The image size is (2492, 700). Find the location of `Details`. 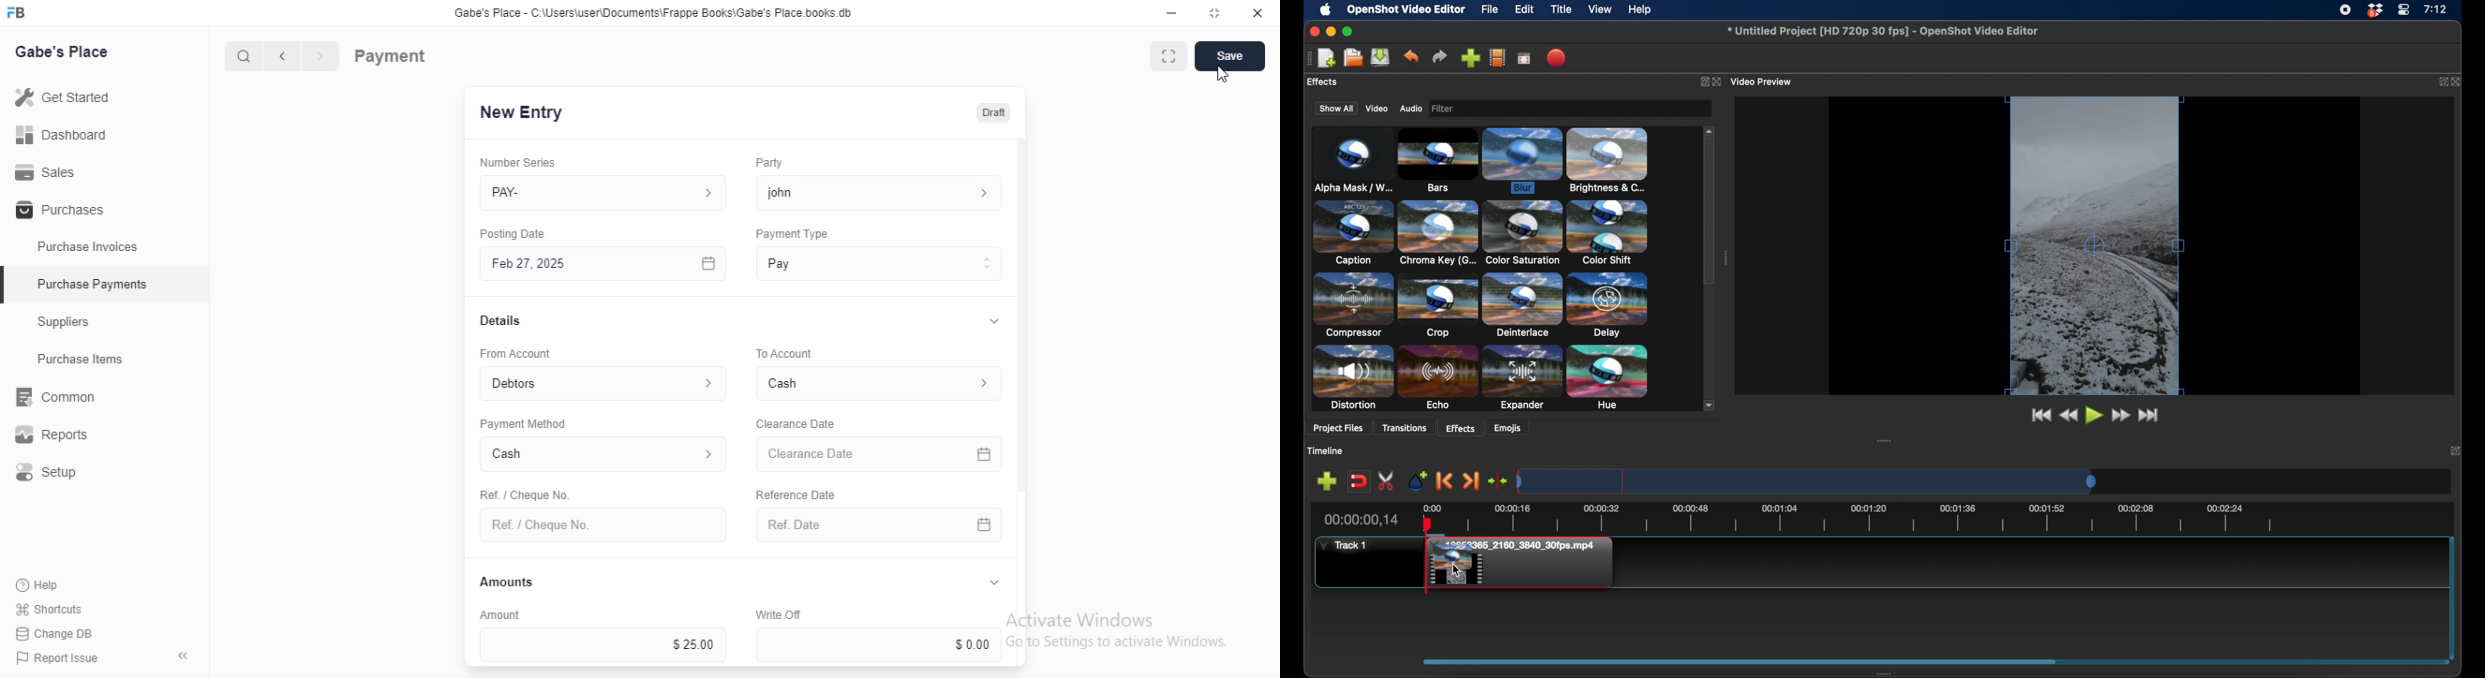

Details is located at coordinates (498, 321).